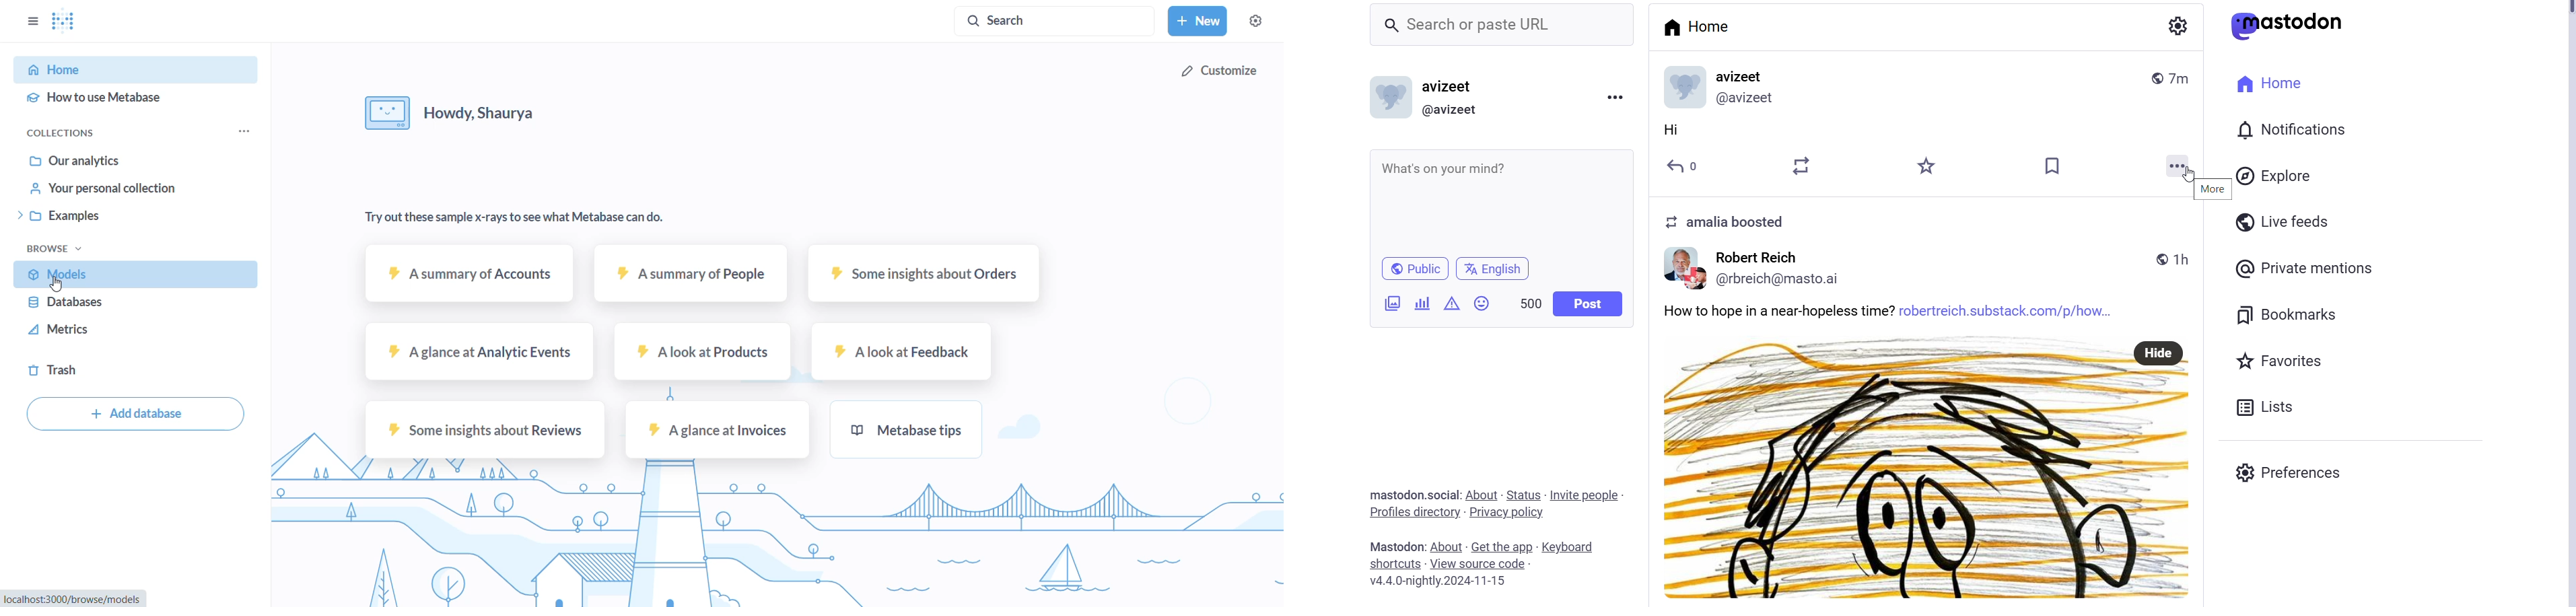 This screenshot has height=616, width=2576. What do you see at coordinates (519, 218) in the screenshot?
I see `Try out these sample x-rays to see what Metabase can do.` at bounding box center [519, 218].